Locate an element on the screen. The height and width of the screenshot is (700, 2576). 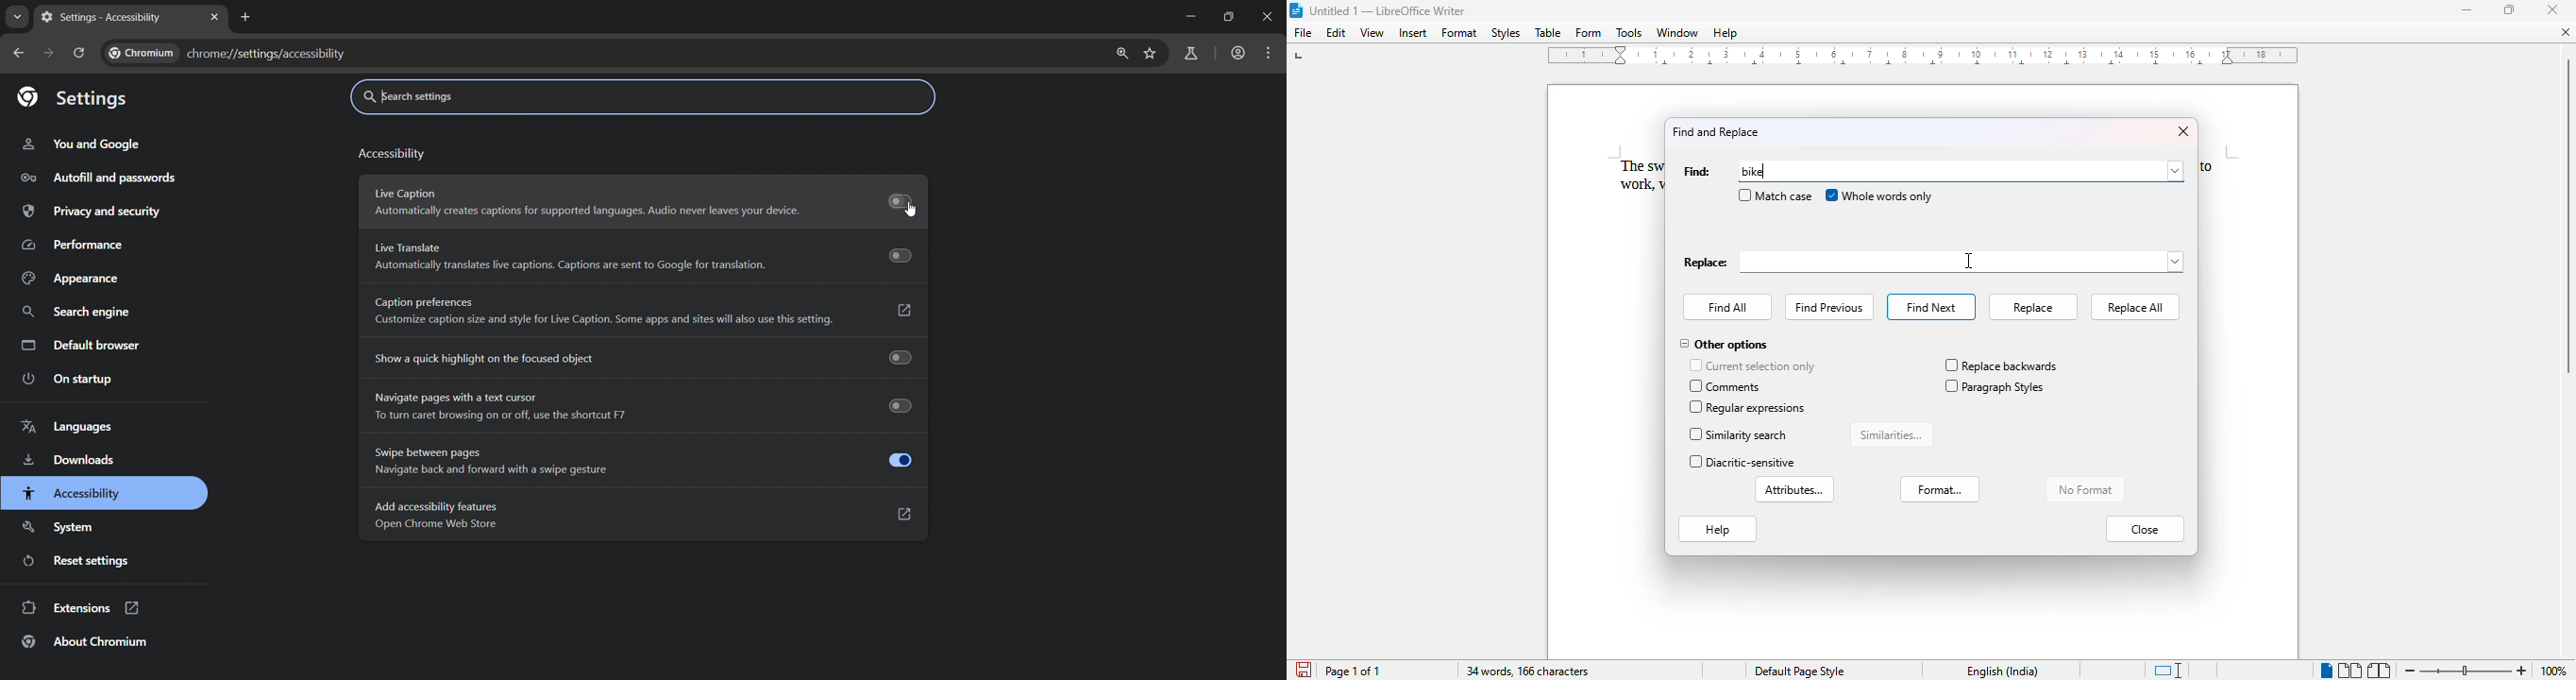
The sw work, is located at coordinates (1629, 176).